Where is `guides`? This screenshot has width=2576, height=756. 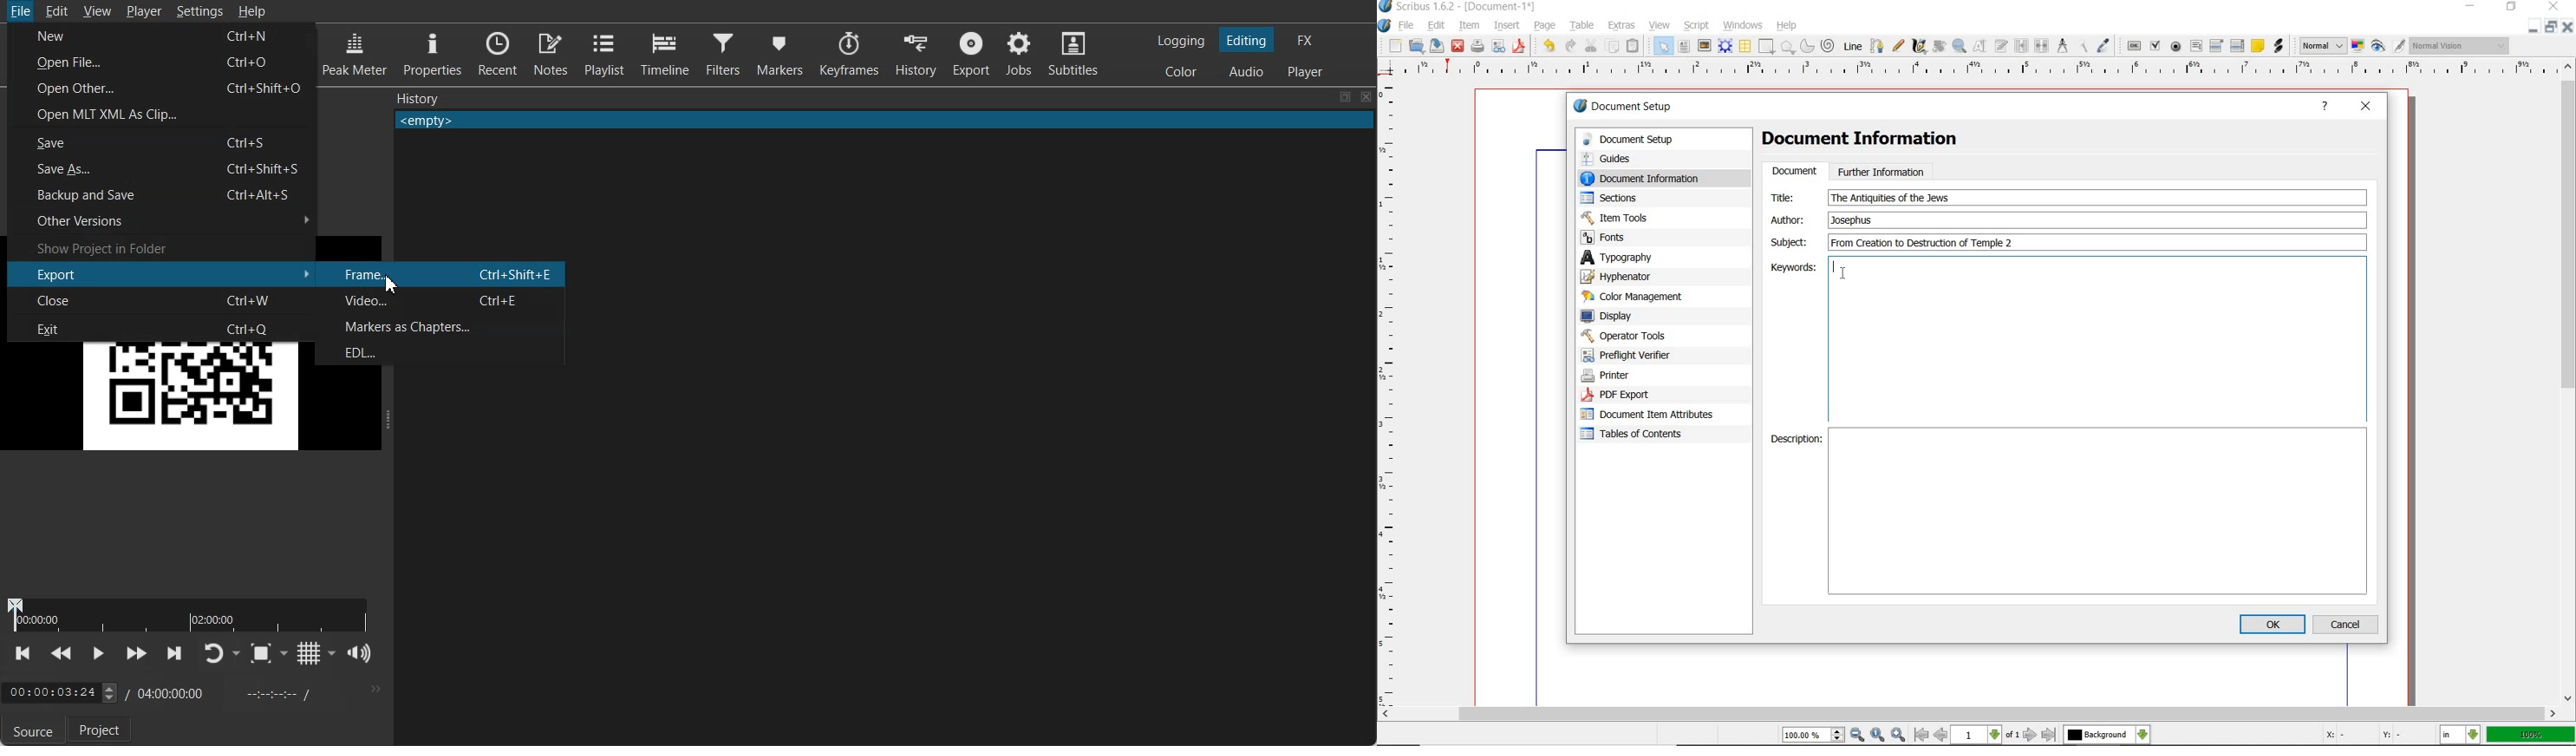 guides is located at coordinates (1650, 158).